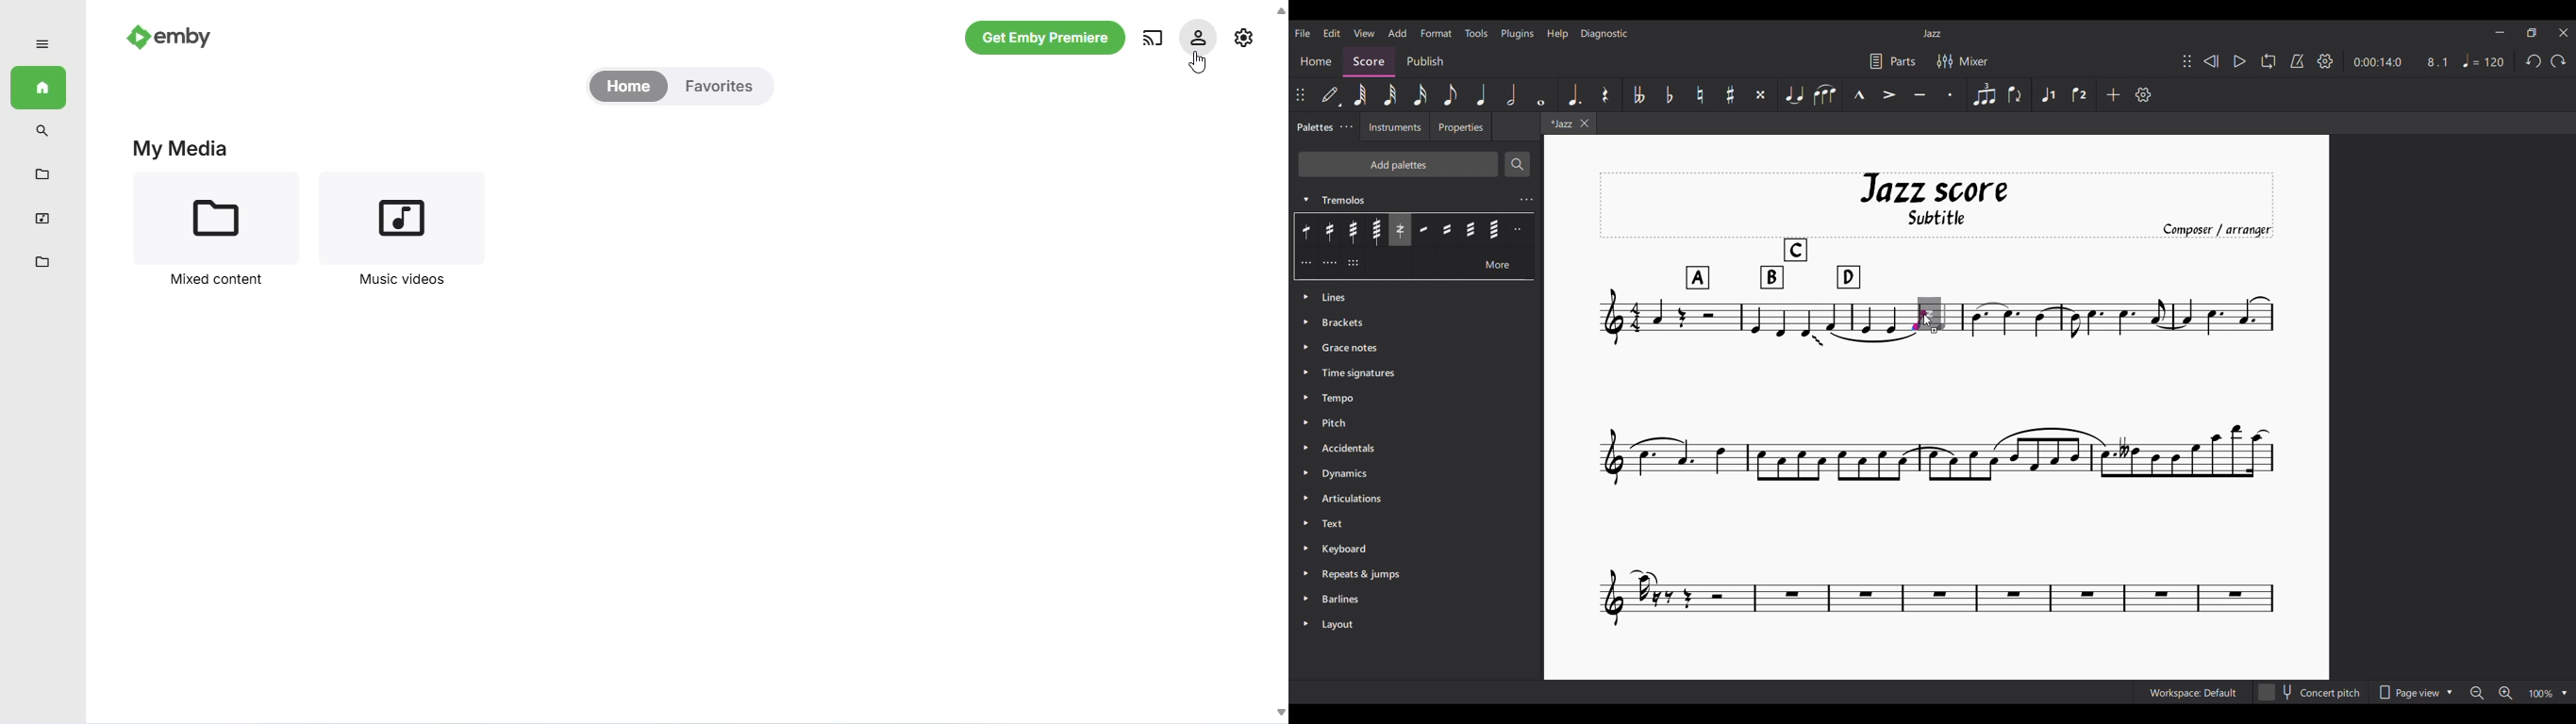 The image size is (2576, 728). Describe the element at coordinates (2501, 32) in the screenshot. I see `Minimize` at that location.